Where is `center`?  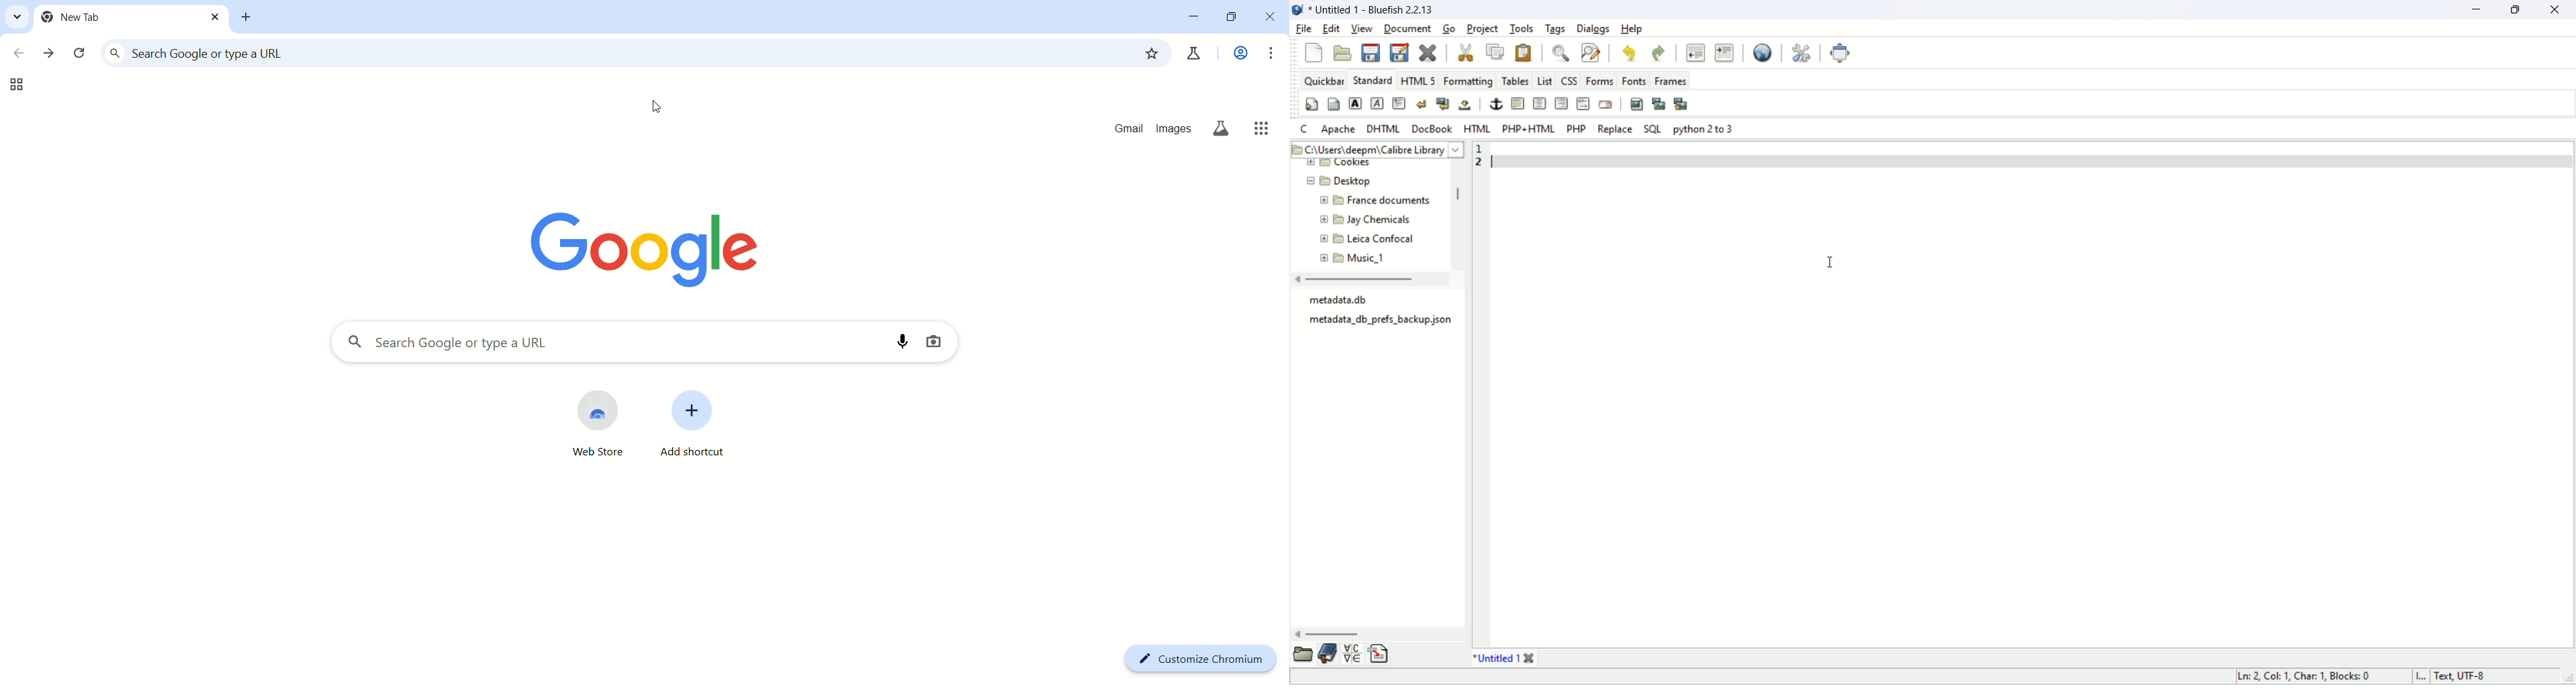
center is located at coordinates (1539, 103).